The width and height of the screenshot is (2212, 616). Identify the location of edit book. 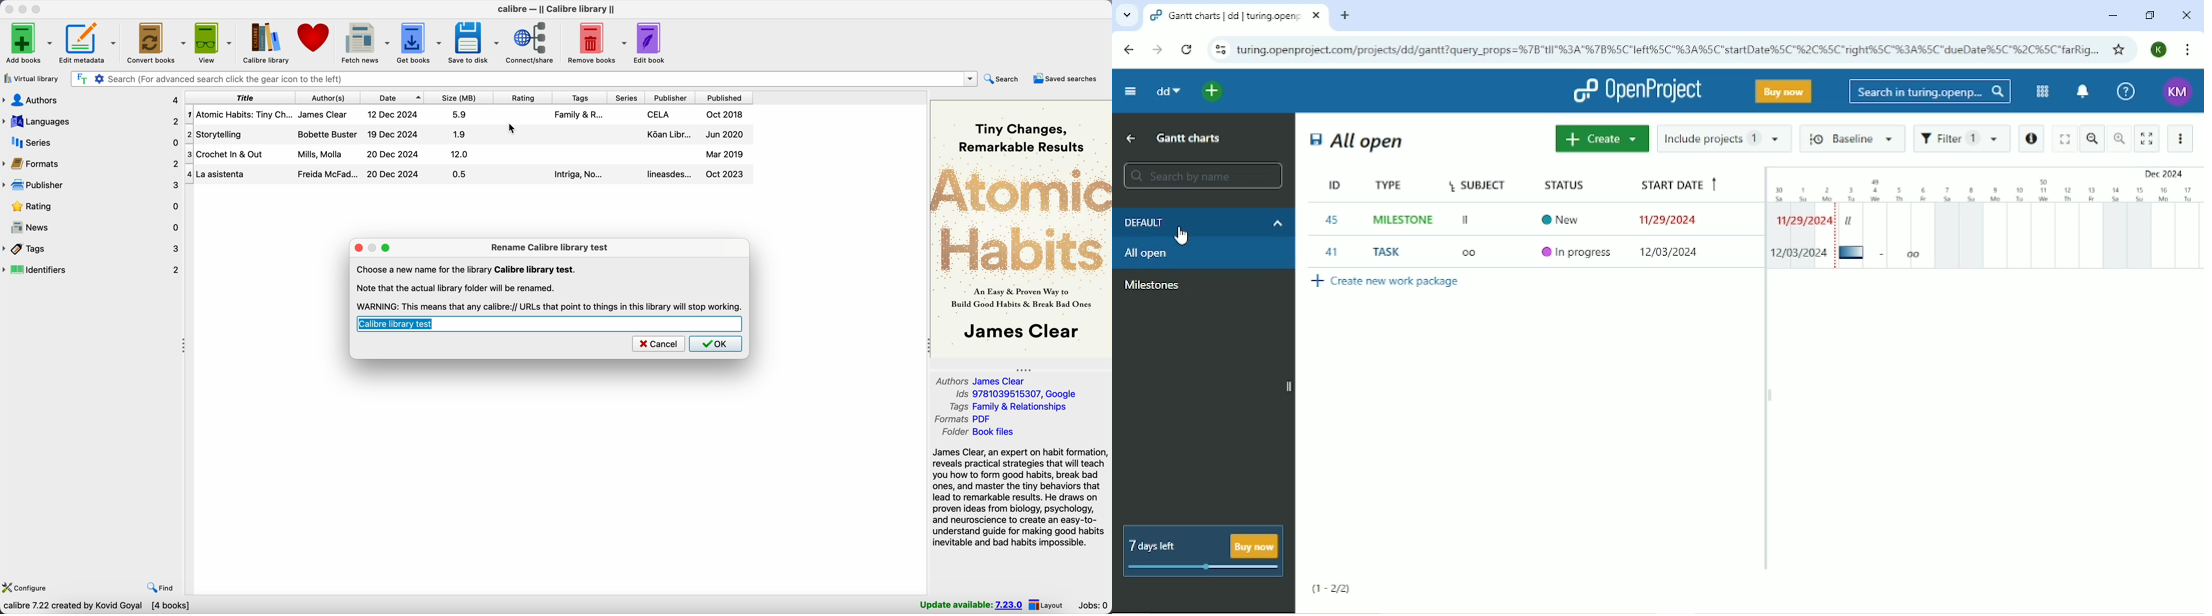
(651, 43).